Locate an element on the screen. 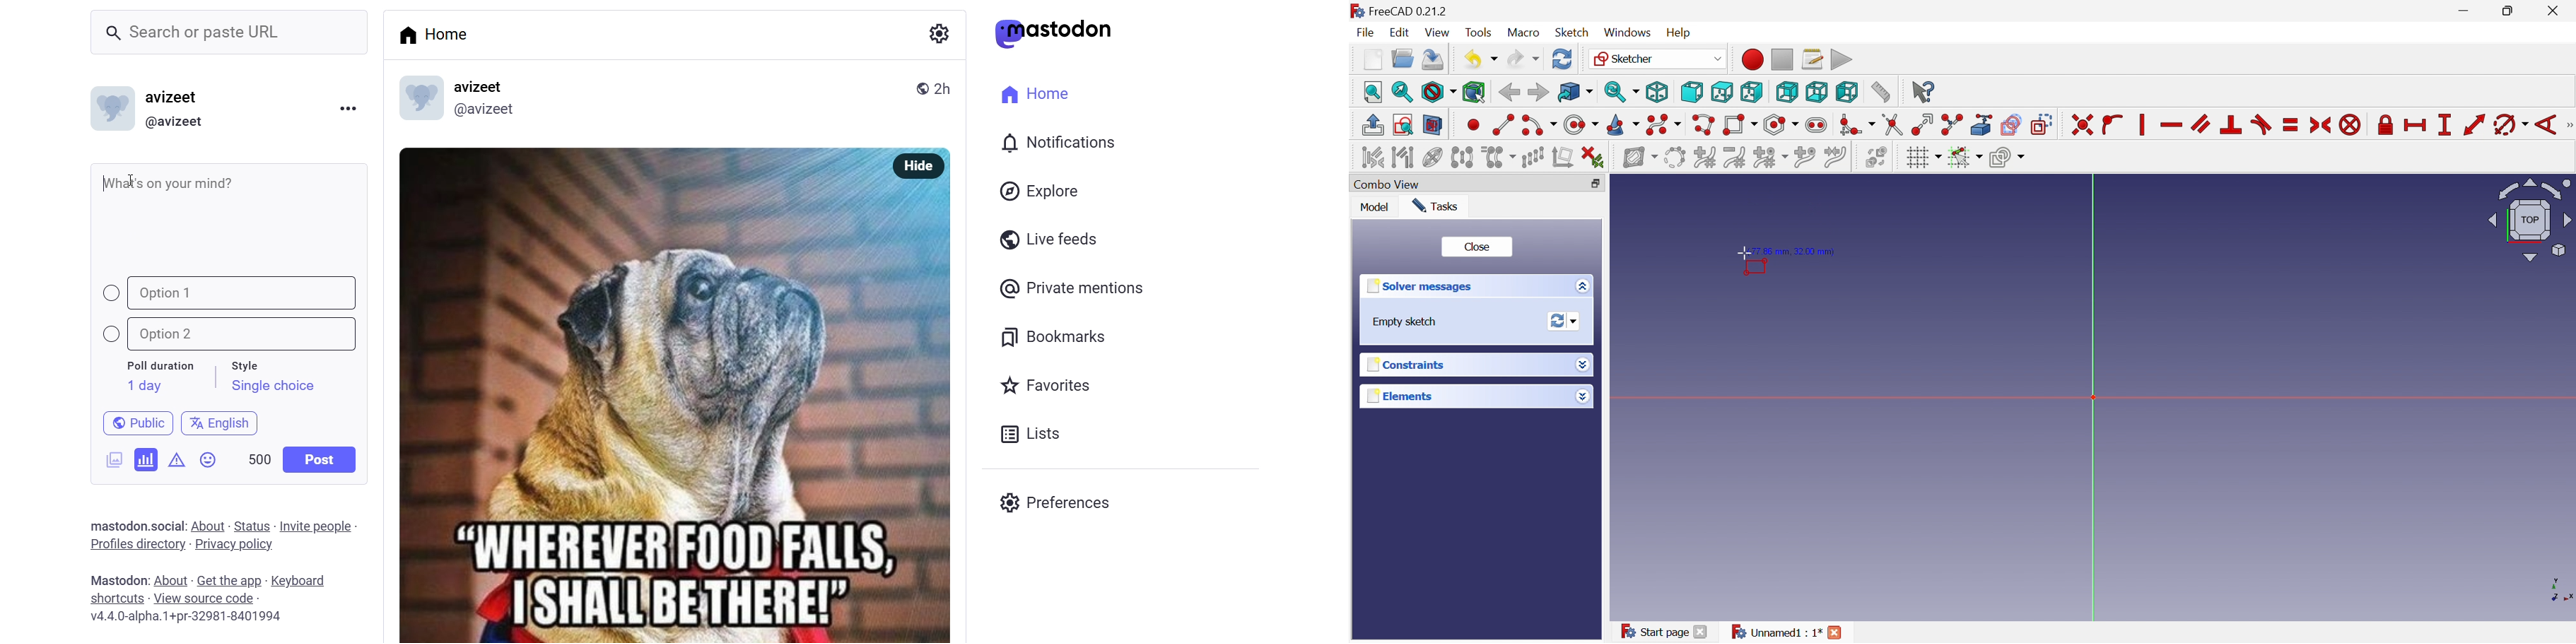 The height and width of the screenshot is (644, 2576). Help is located at coordinates (1679, 32).